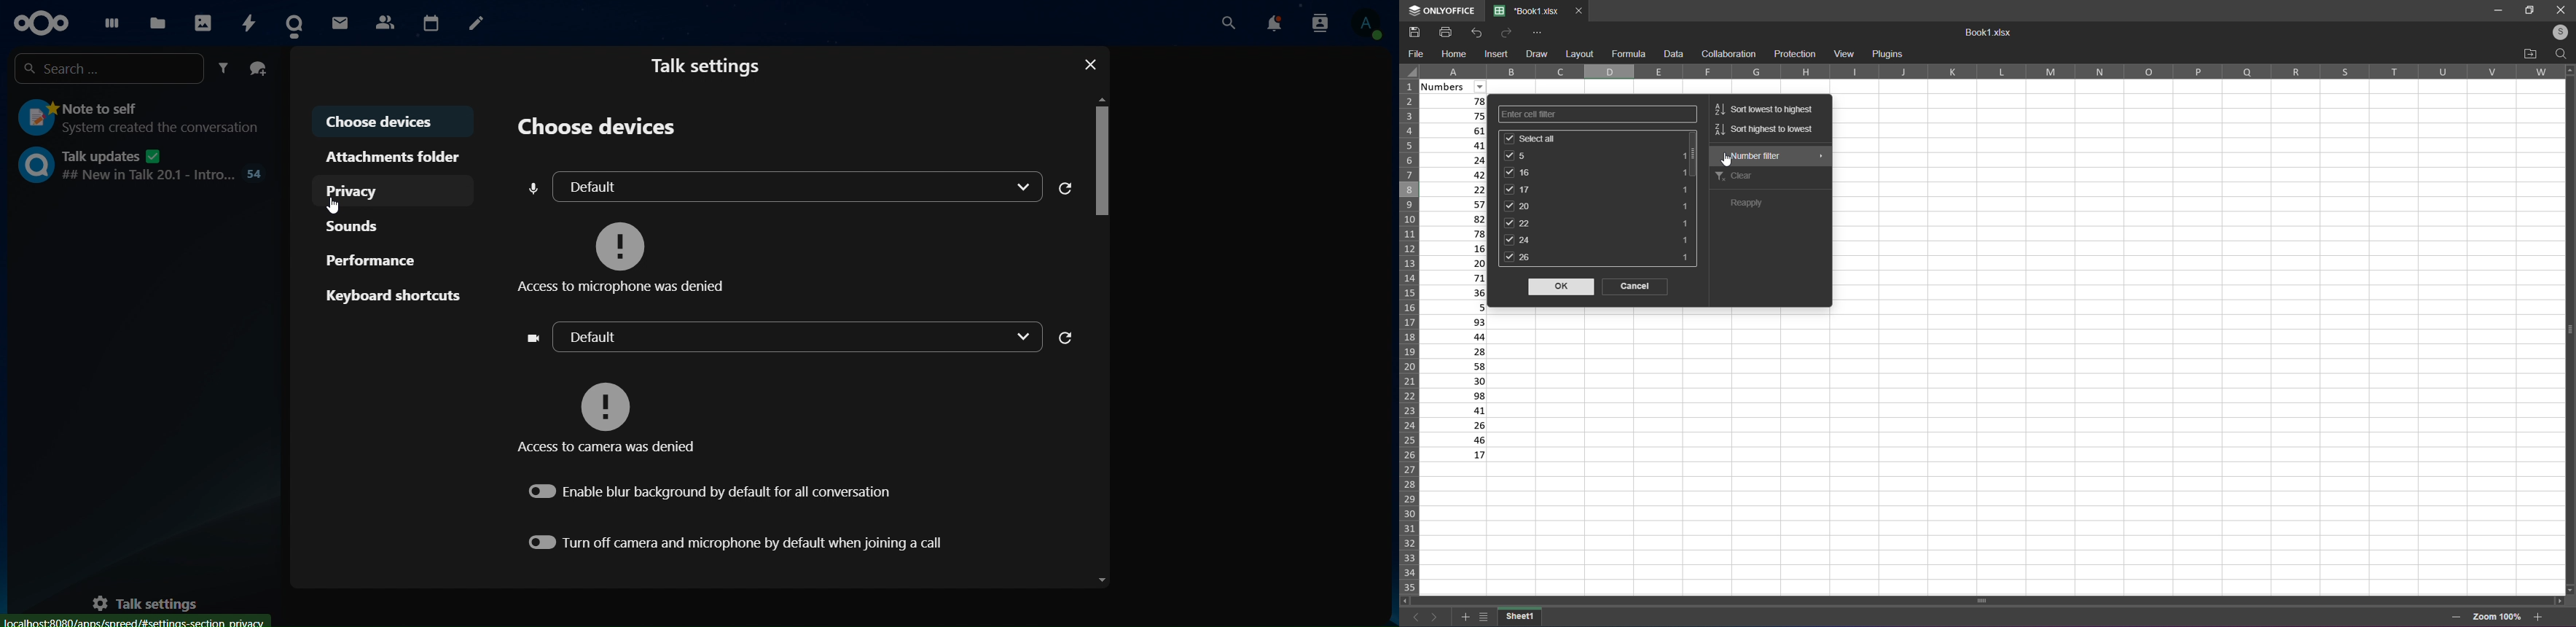  I want to click on Column Labels, so click(1996, 72).